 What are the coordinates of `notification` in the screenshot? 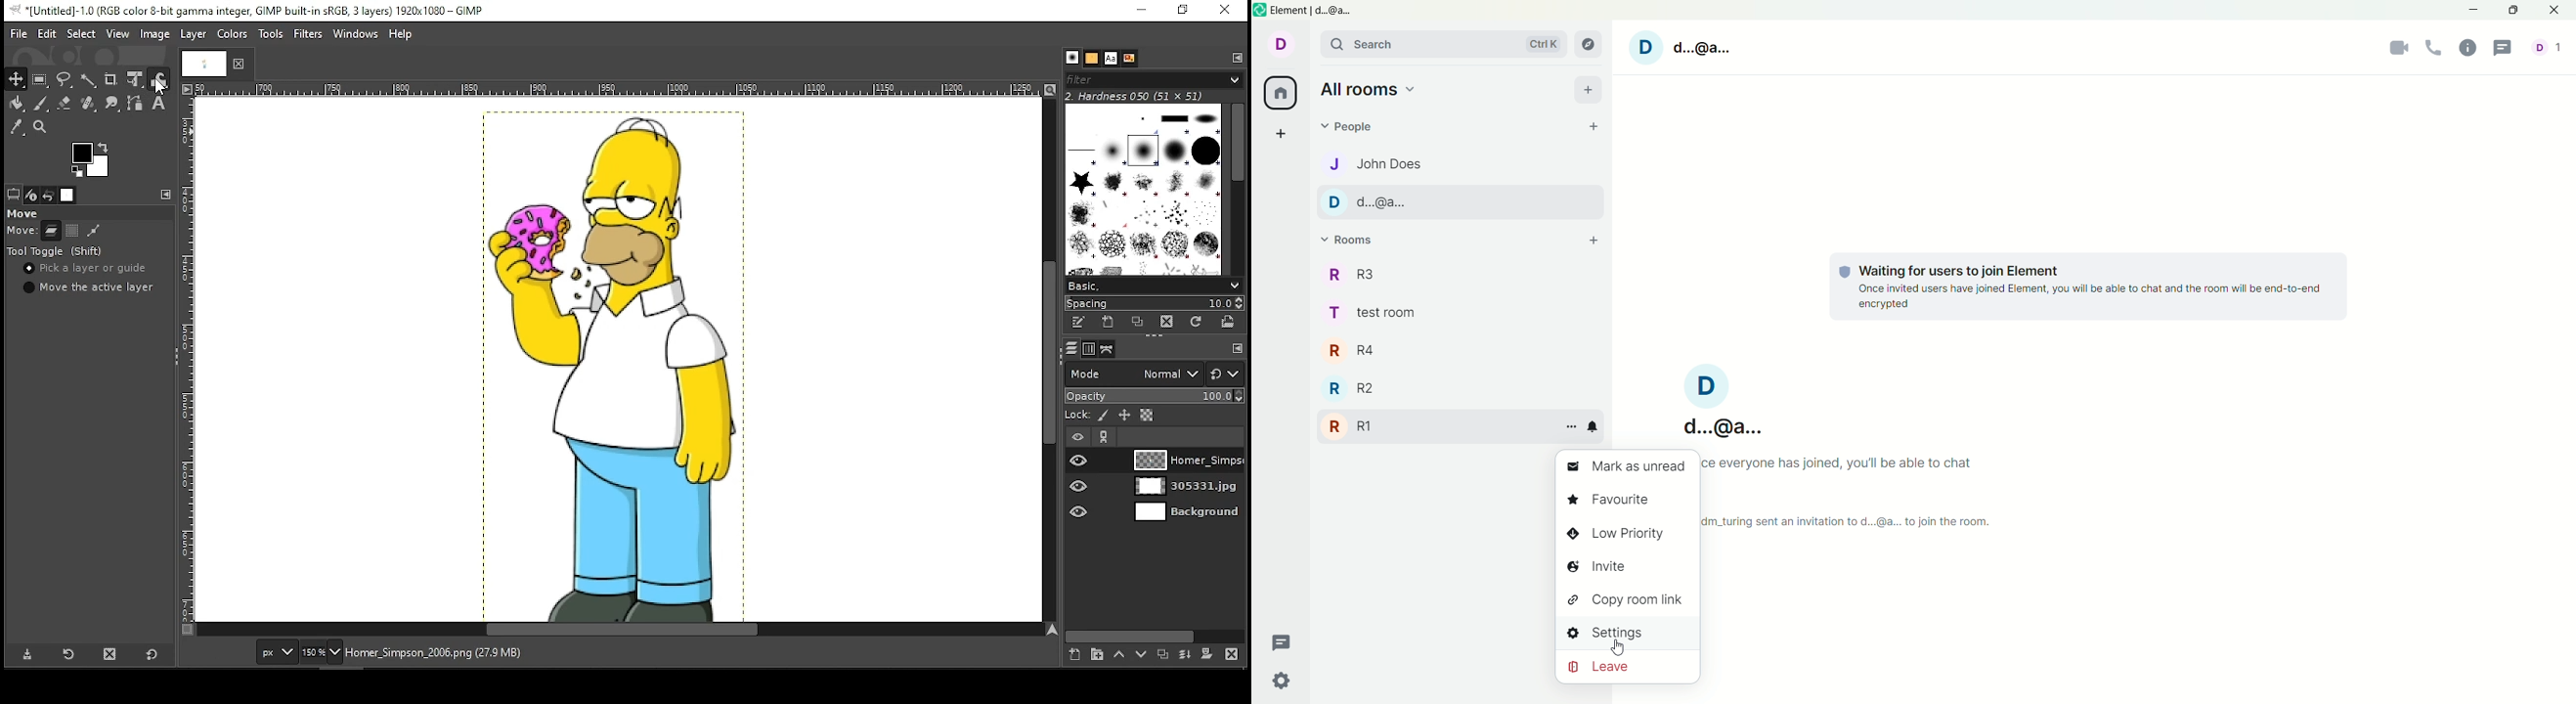 It's located at (1596, 424).